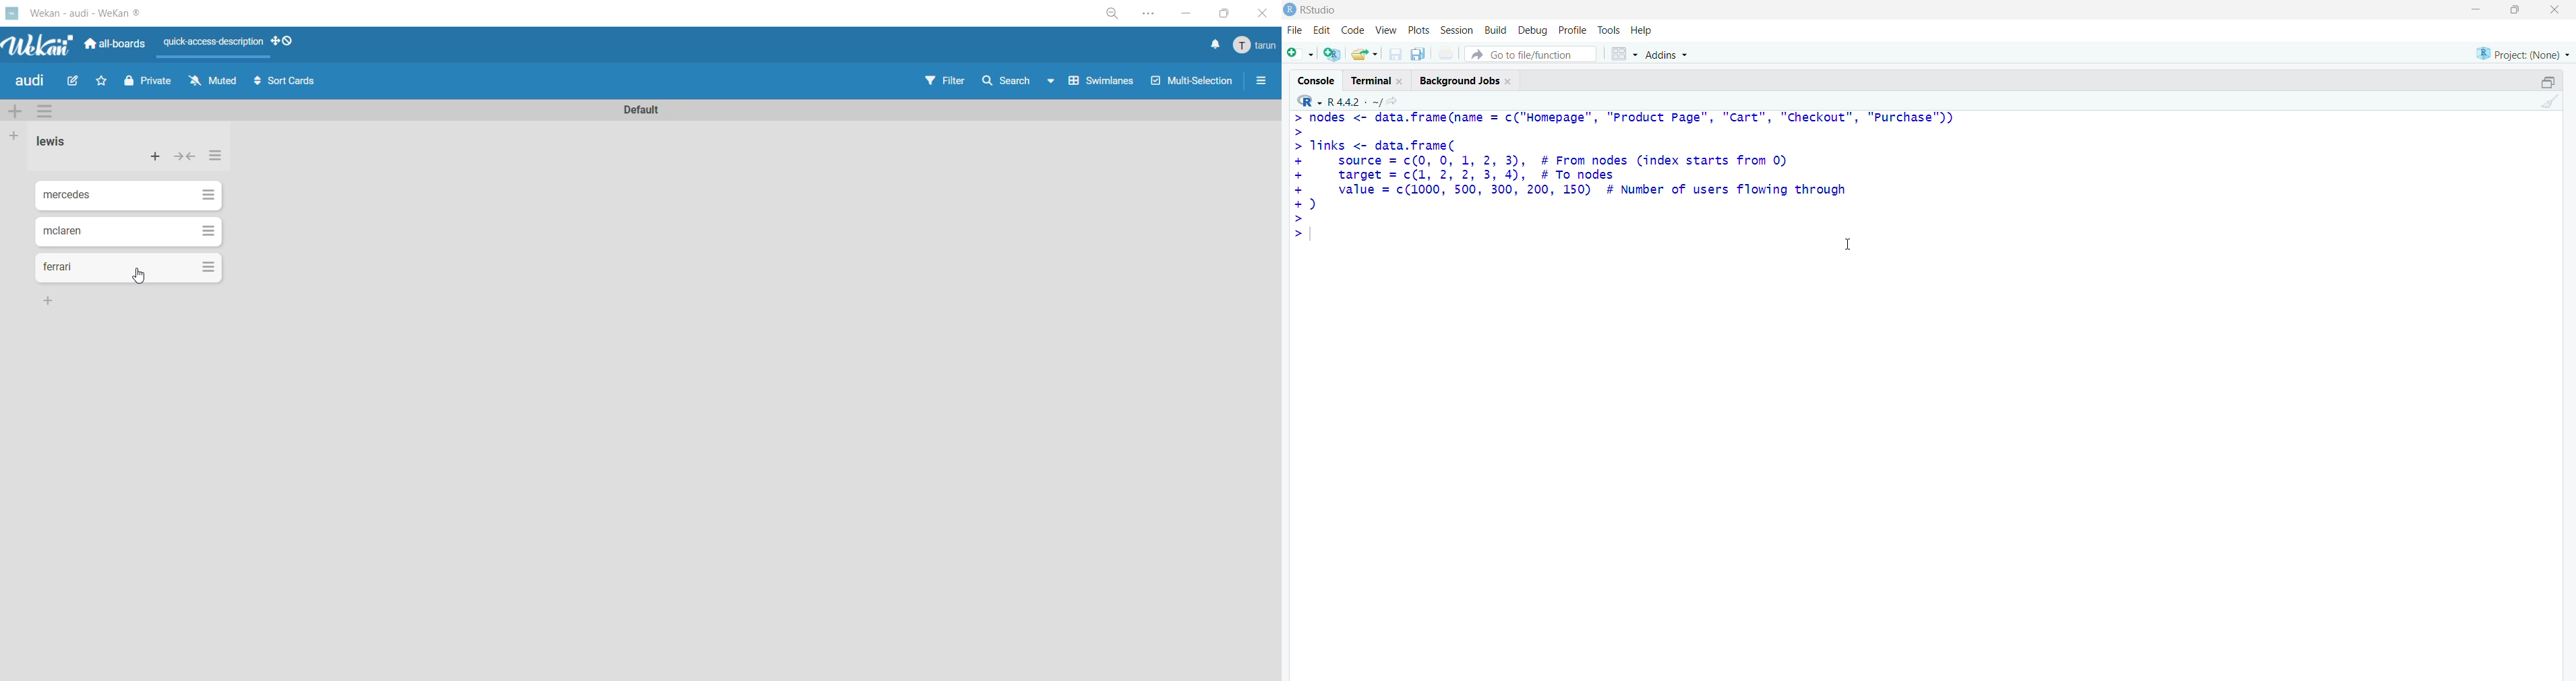  Describe the element at coordinates (215, 44) in the screenshot. I see `quick access description` at that location.